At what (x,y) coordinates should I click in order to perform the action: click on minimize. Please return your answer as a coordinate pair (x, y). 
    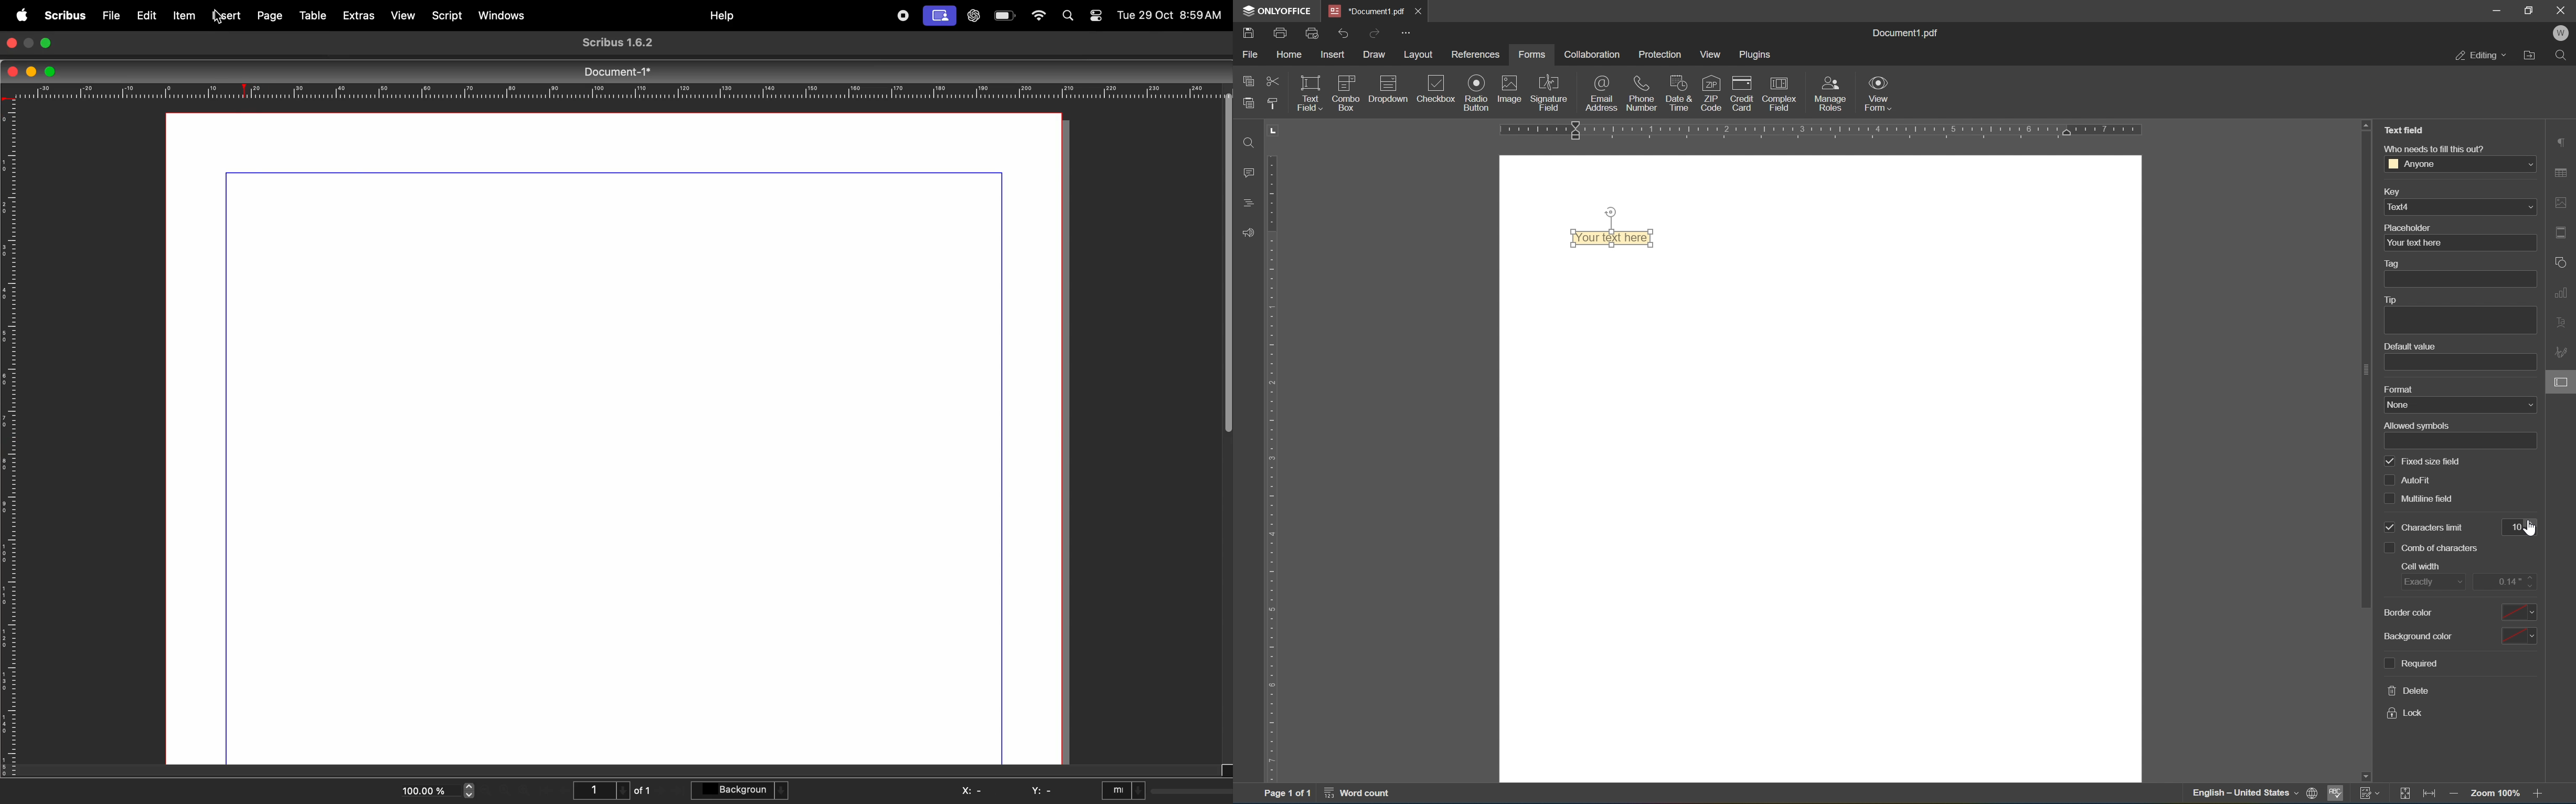
    Looking at the image, I should click on (30, 42).